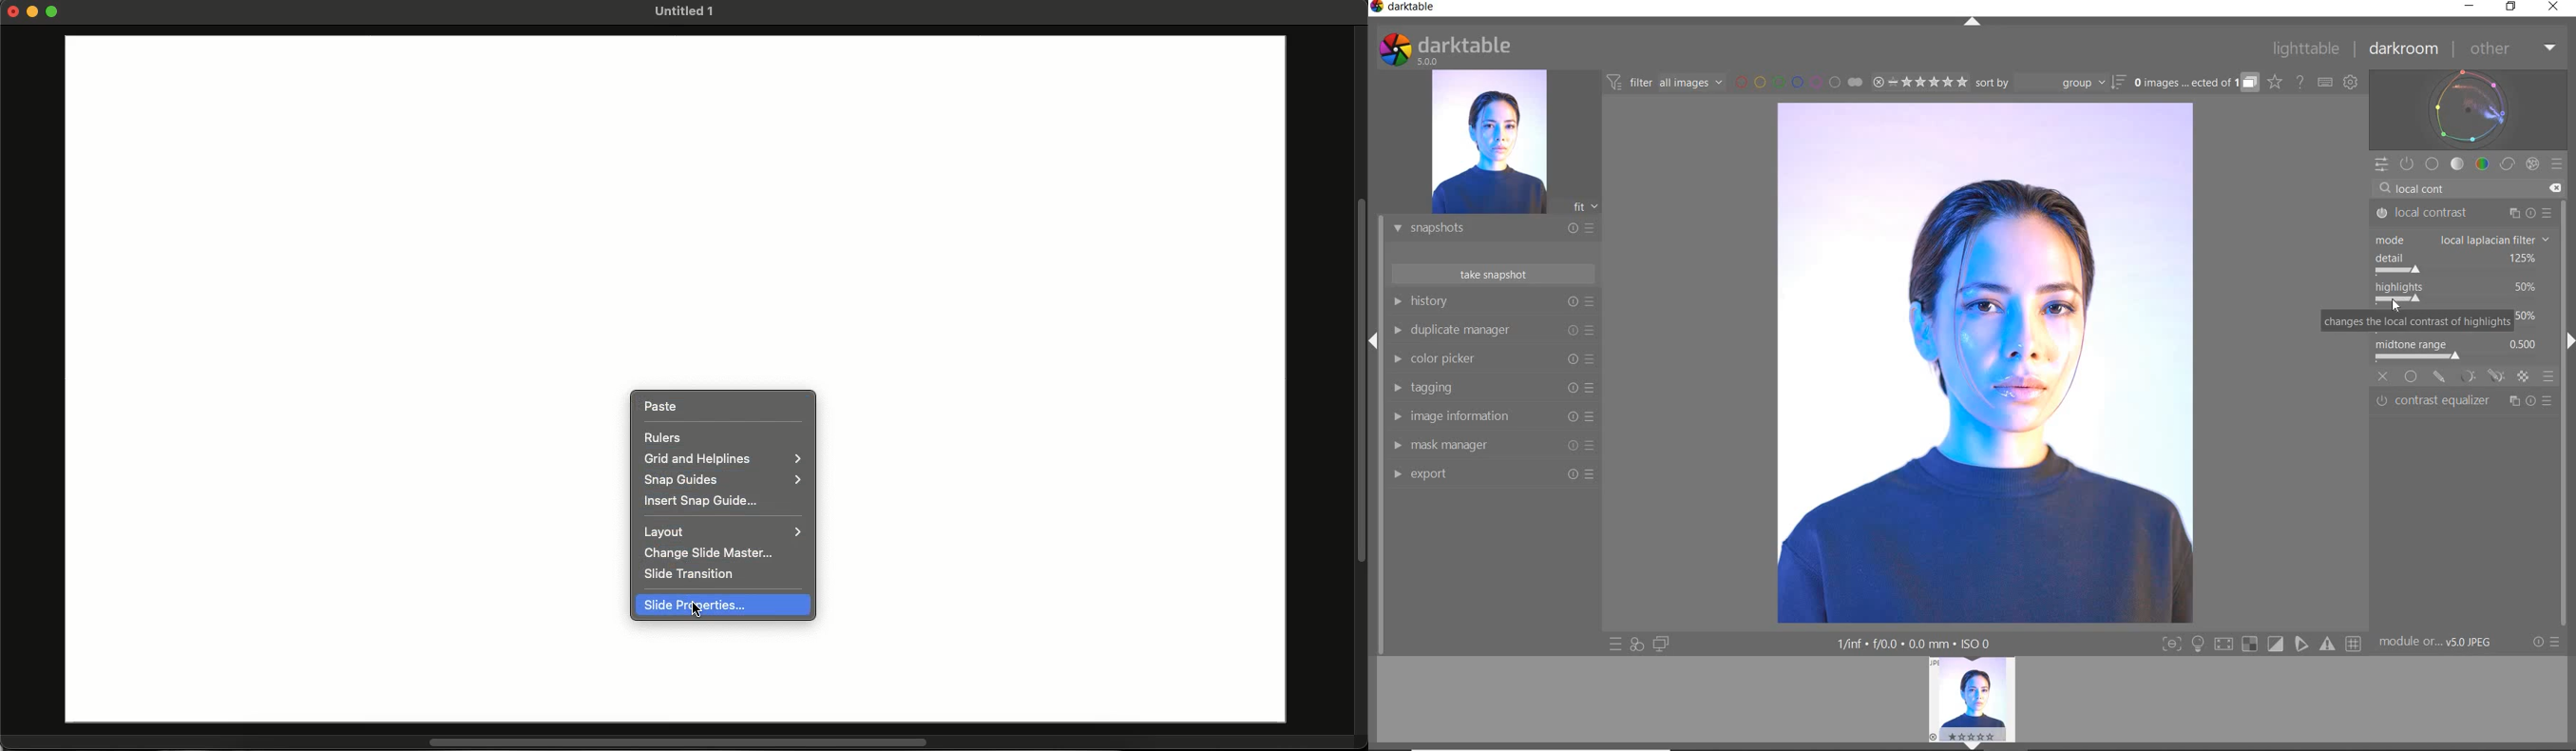 Image resolution: width=2576 pixels, height=756 pixels. Describe the element at coordinates (2384, 375) in the screenshot. I see `off` at that location.